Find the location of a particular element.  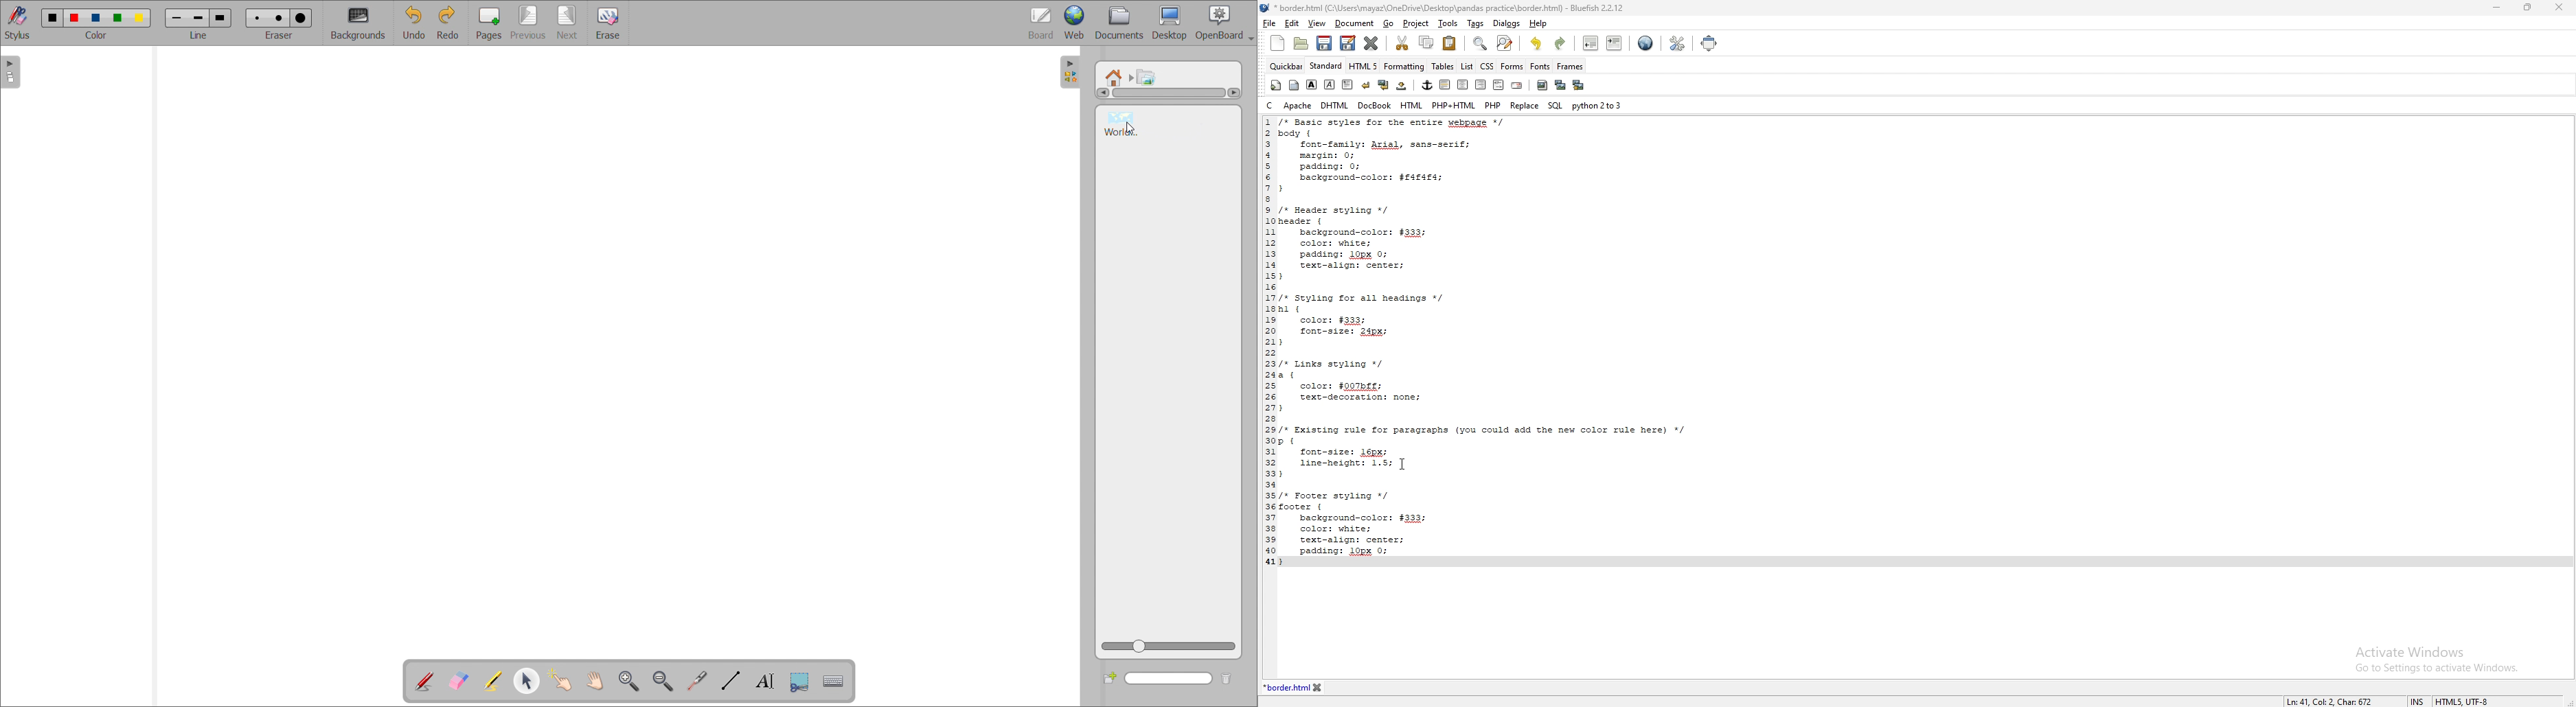

erase annotation is located at coordinates (458, 681).